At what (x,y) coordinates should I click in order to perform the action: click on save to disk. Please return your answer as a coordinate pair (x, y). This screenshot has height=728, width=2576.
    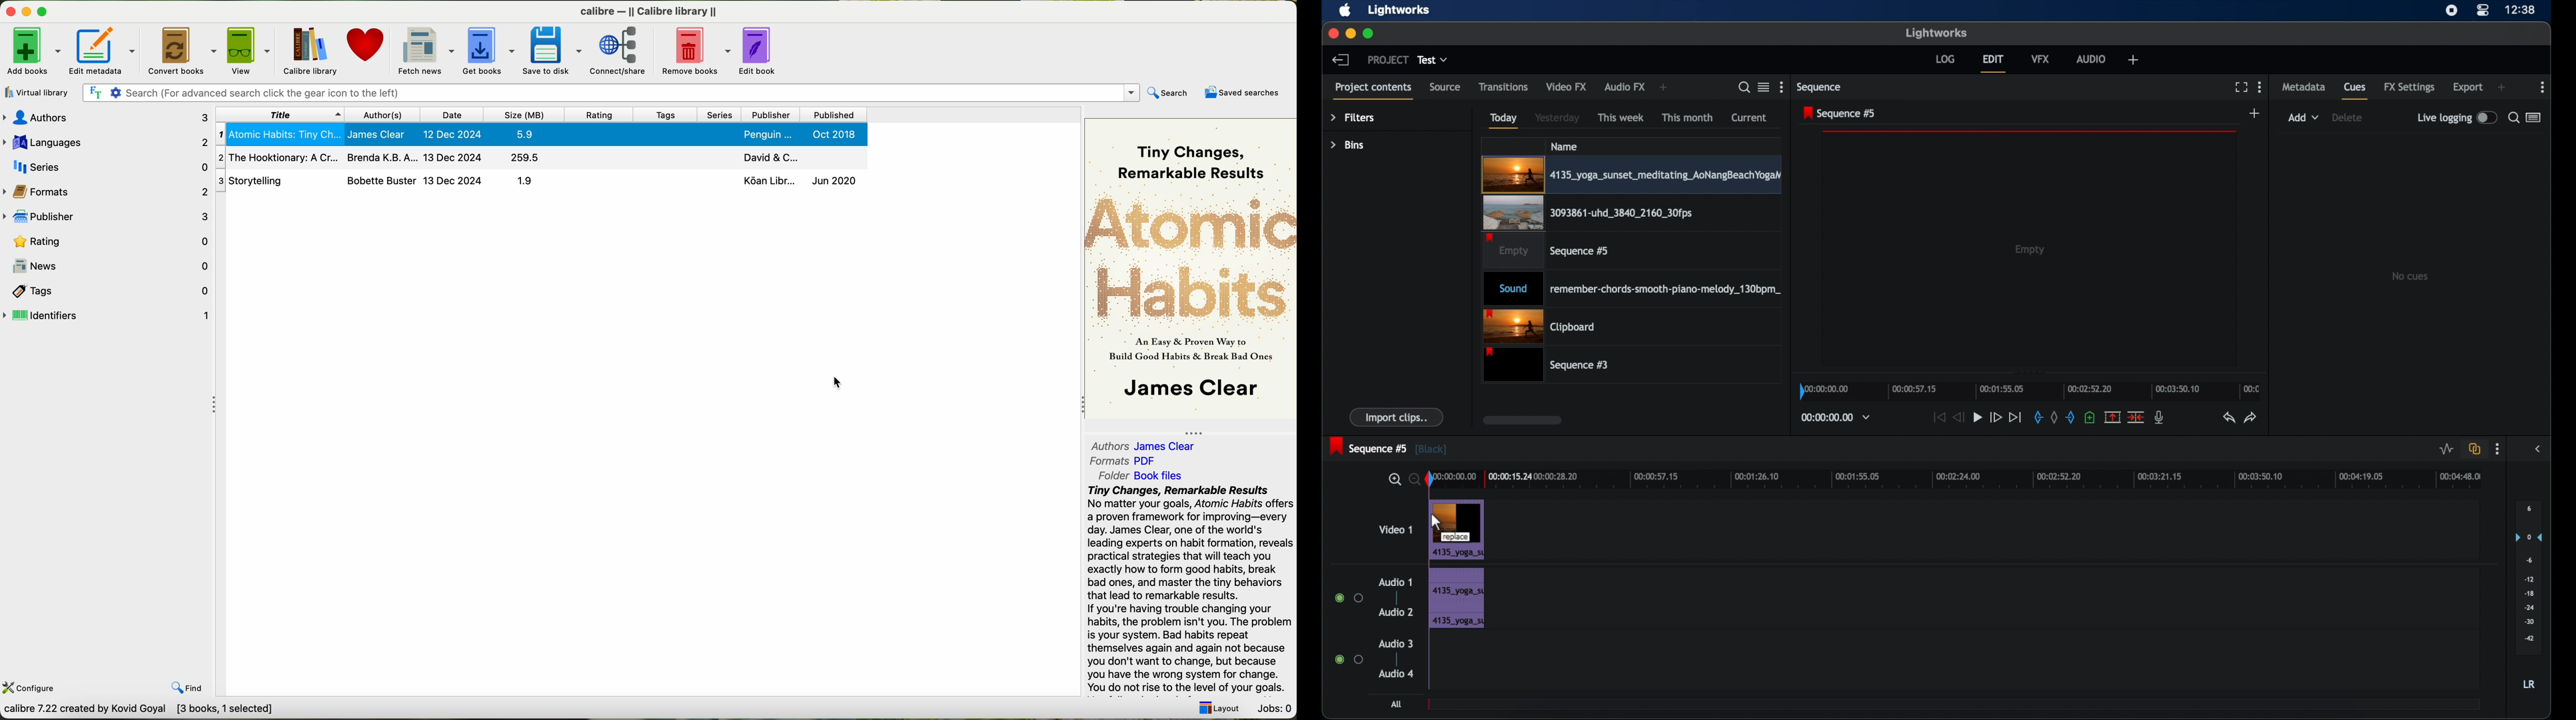
    Looking at the image, I should click on (554, 49).